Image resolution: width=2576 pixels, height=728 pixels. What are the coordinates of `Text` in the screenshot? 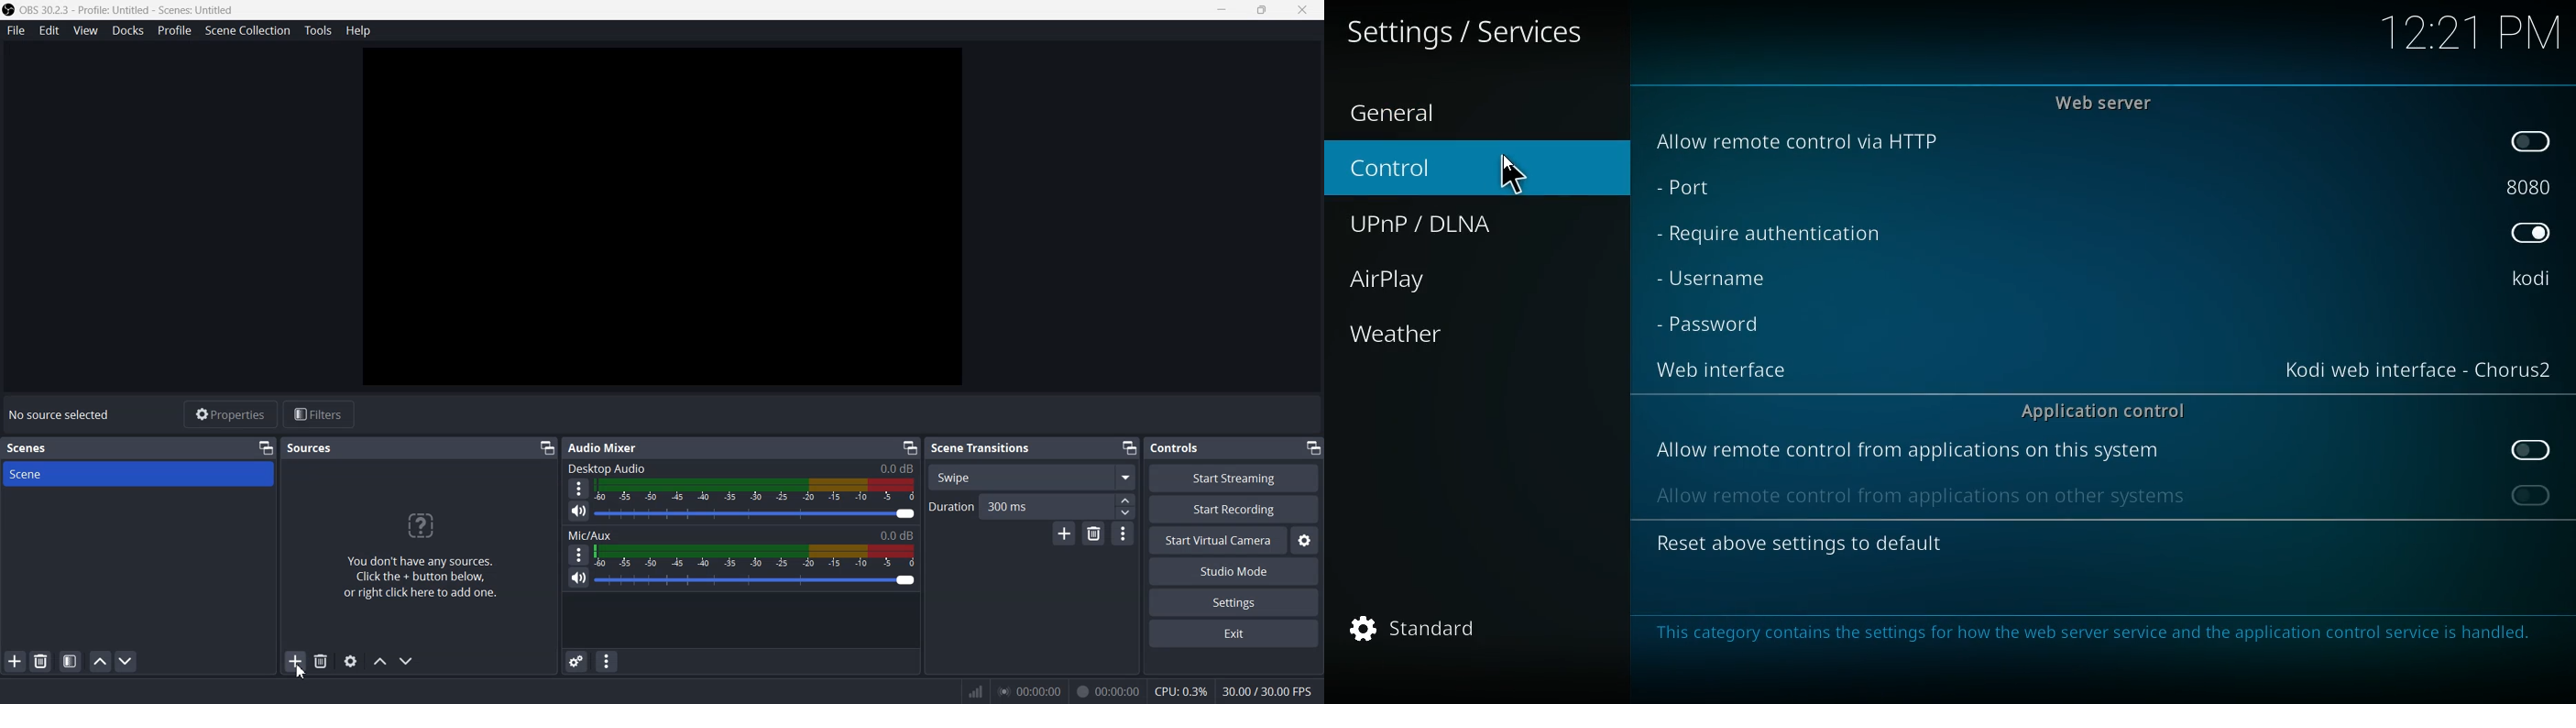 It's located at (59, 415).